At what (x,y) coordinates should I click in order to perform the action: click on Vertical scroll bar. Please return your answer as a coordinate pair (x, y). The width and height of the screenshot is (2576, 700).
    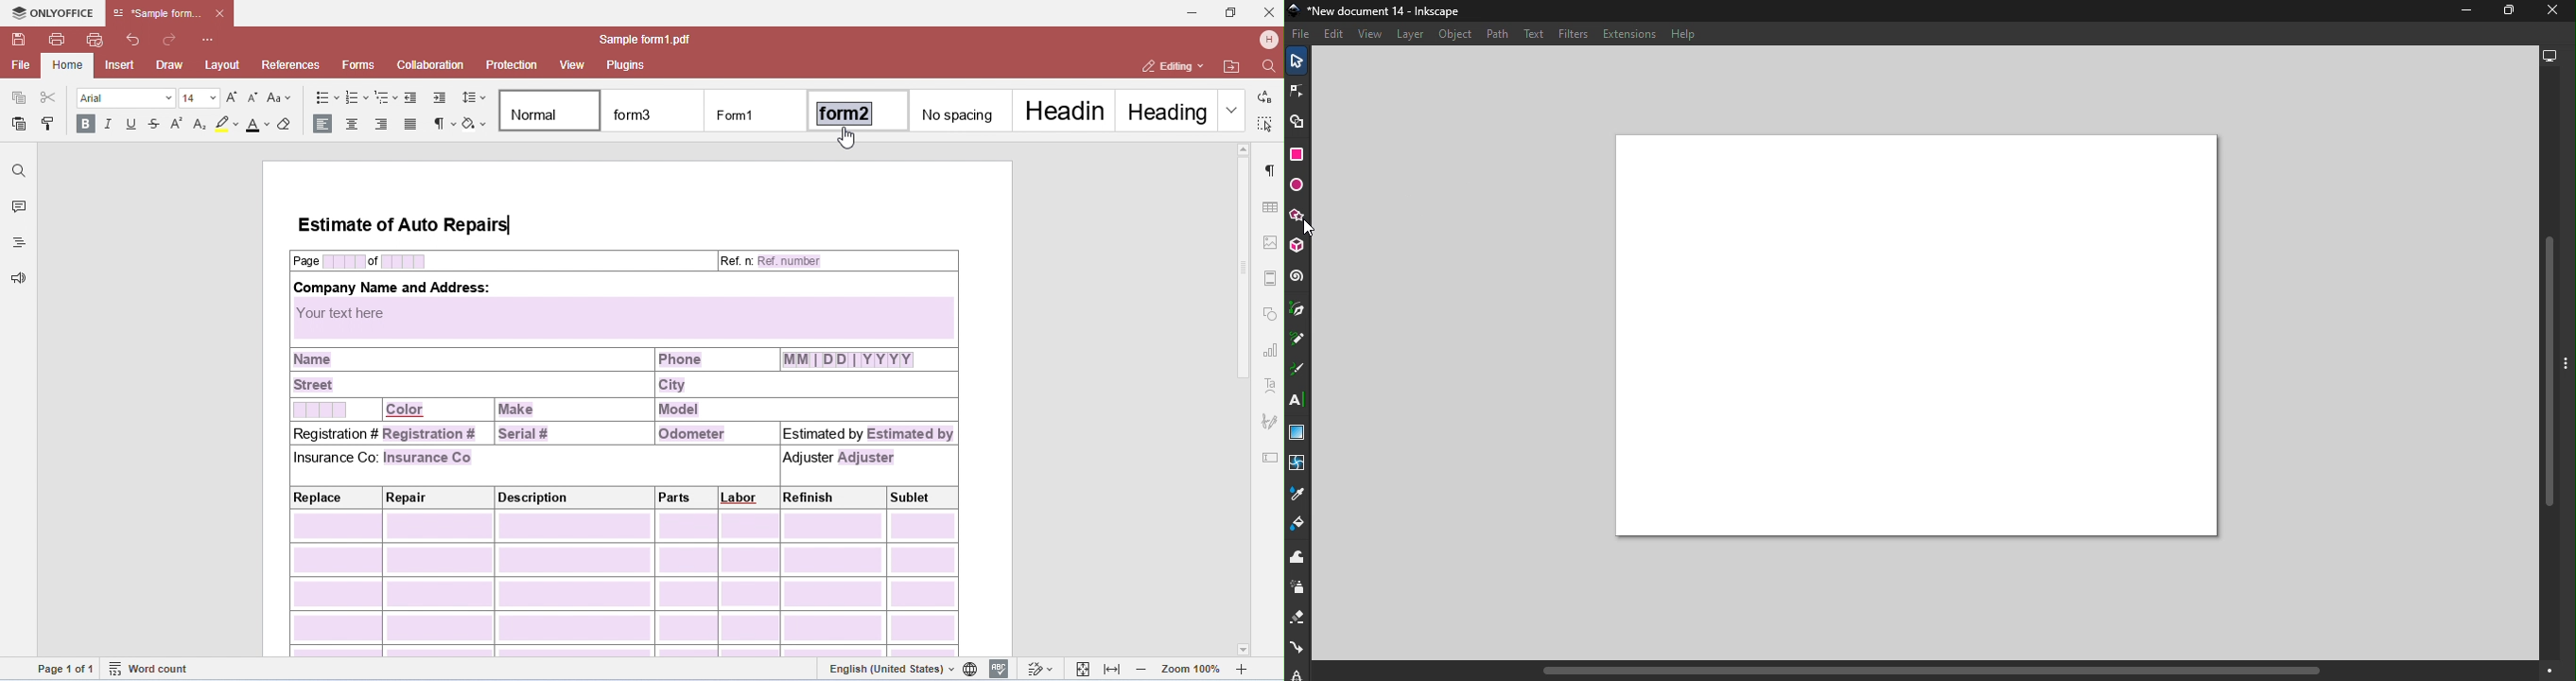
    Looking at the image, I should click on (2549, 365).